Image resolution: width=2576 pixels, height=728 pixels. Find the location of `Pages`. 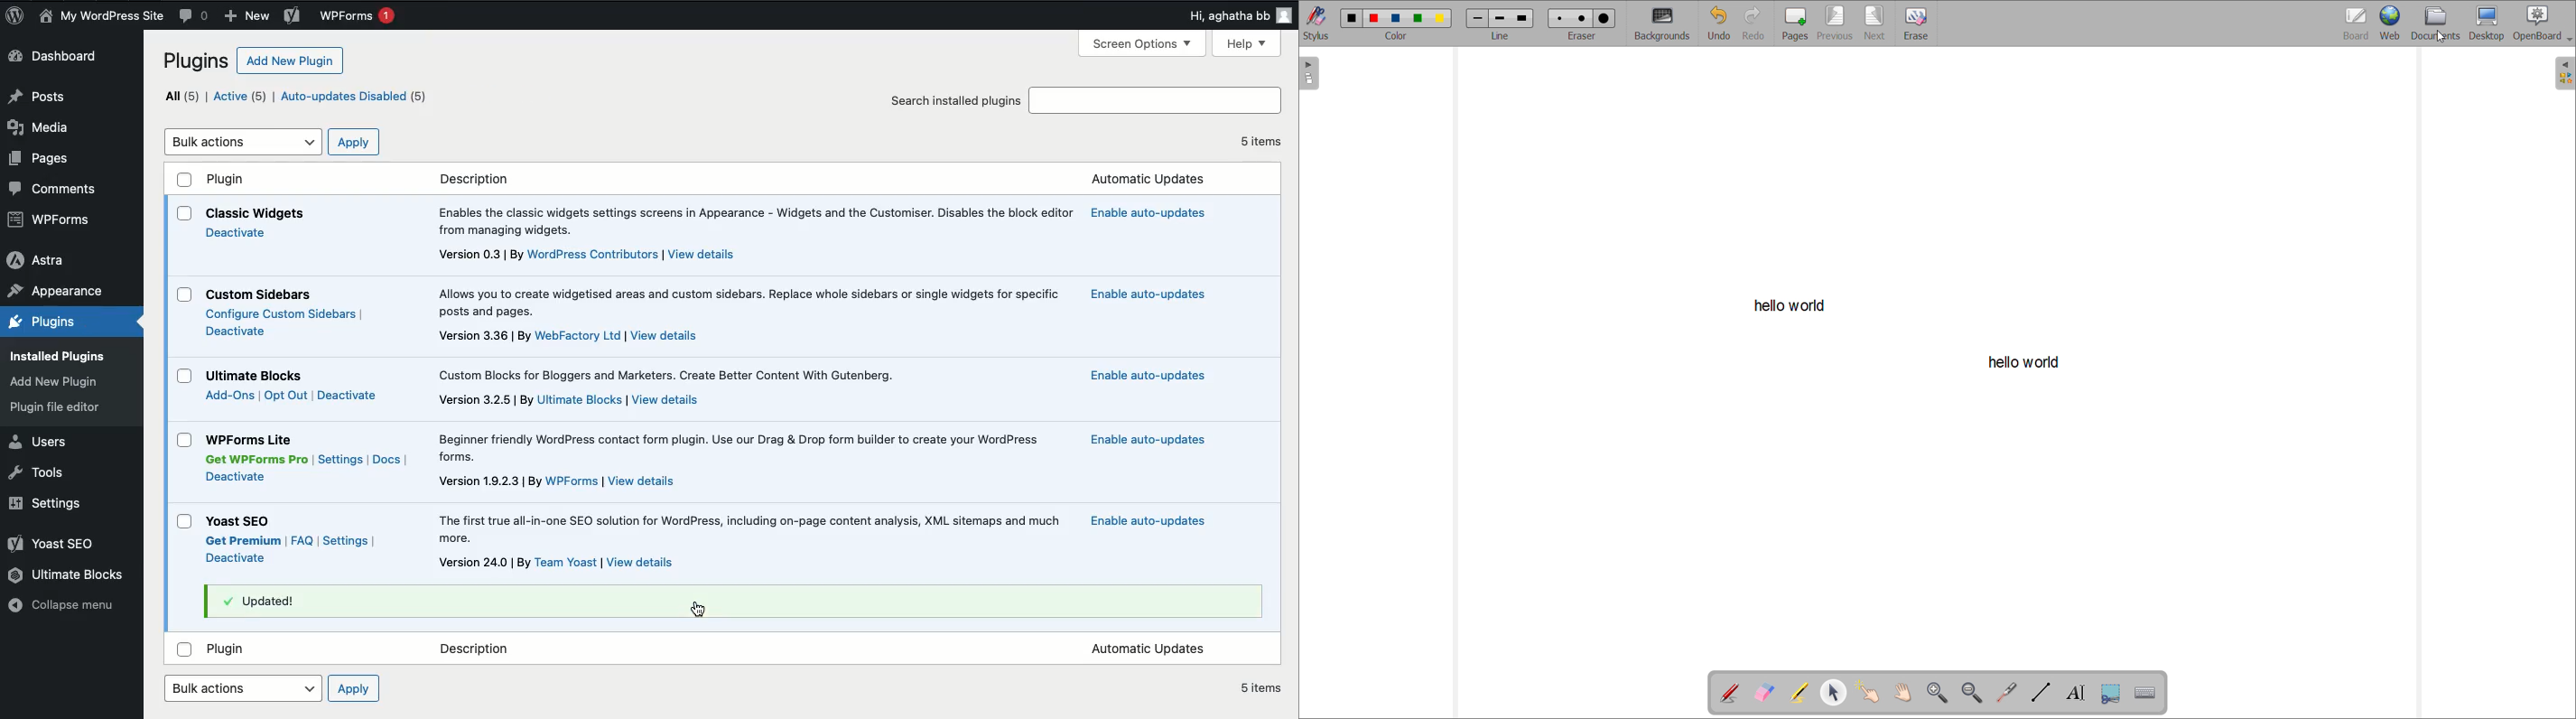

Pages is located at coordinates (42, 159).